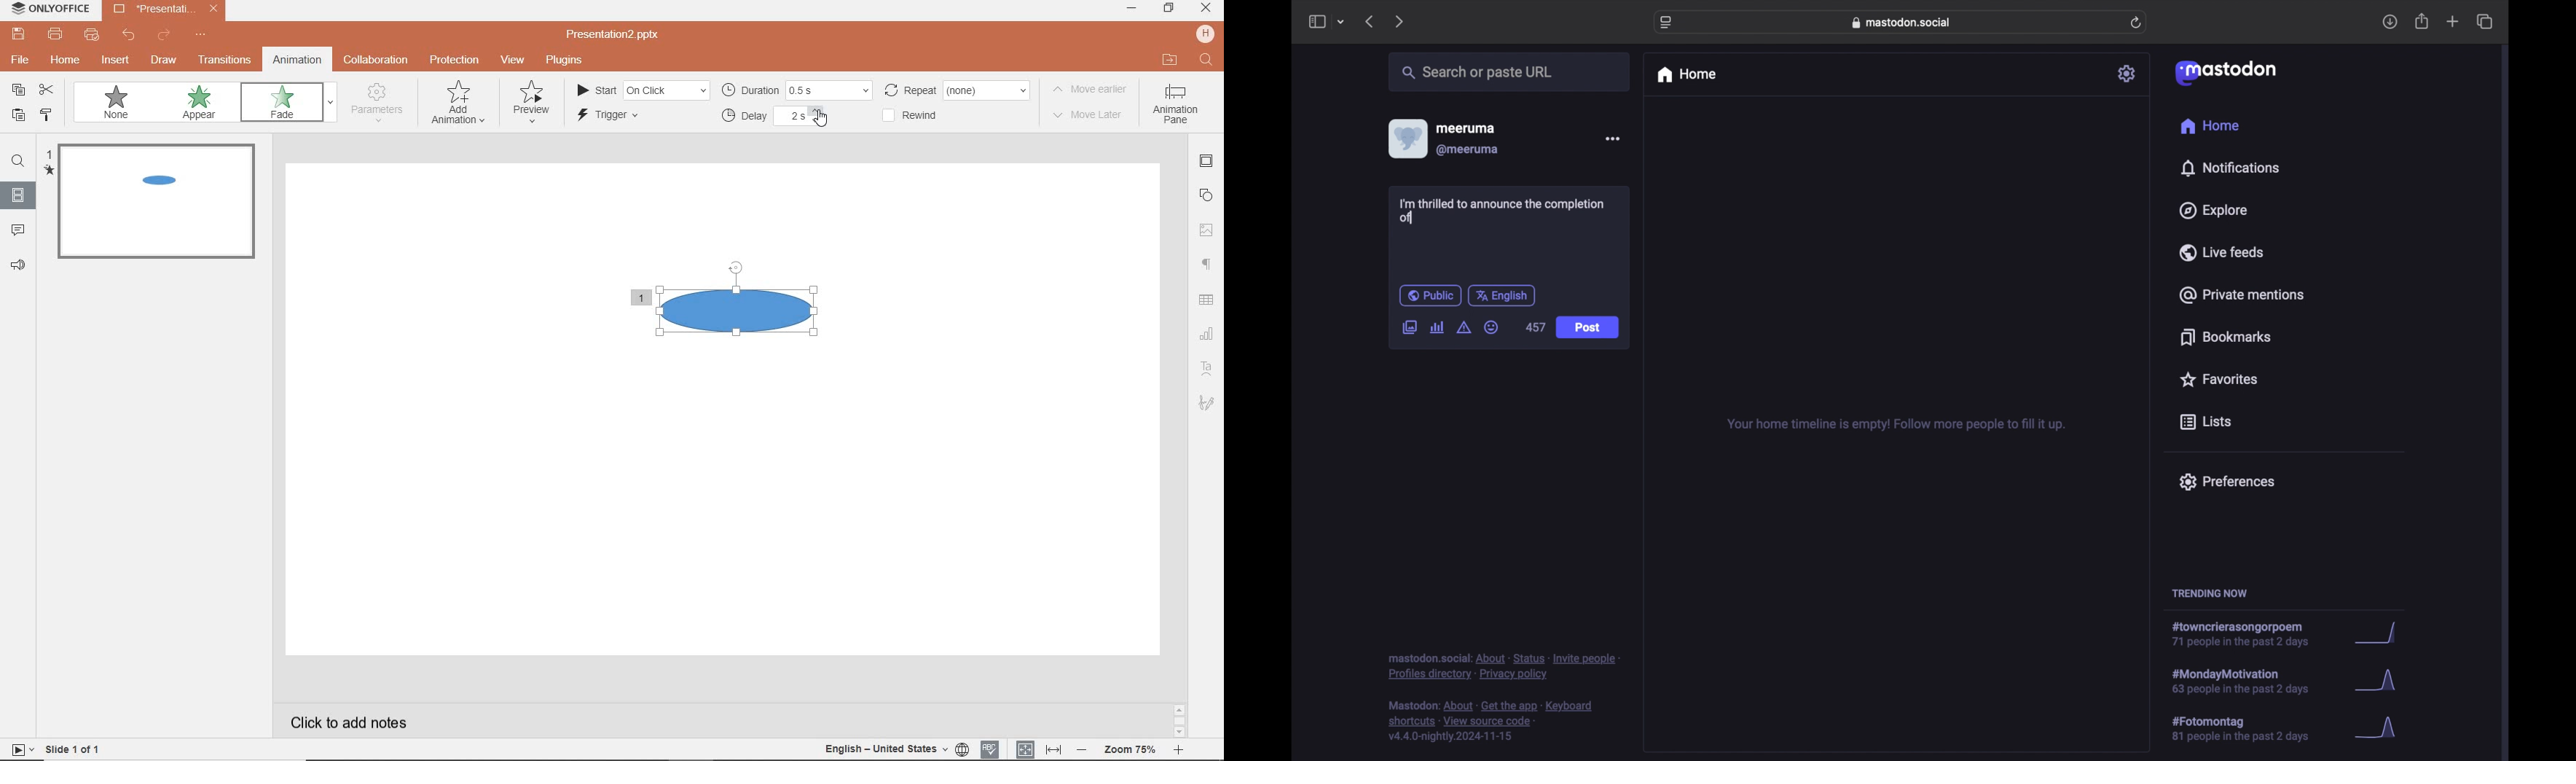 The image size is (2576, 784). What do you see at coordinates (2422, 21) in the screenshot?
I see `share` at bounding box center [2422, 21].